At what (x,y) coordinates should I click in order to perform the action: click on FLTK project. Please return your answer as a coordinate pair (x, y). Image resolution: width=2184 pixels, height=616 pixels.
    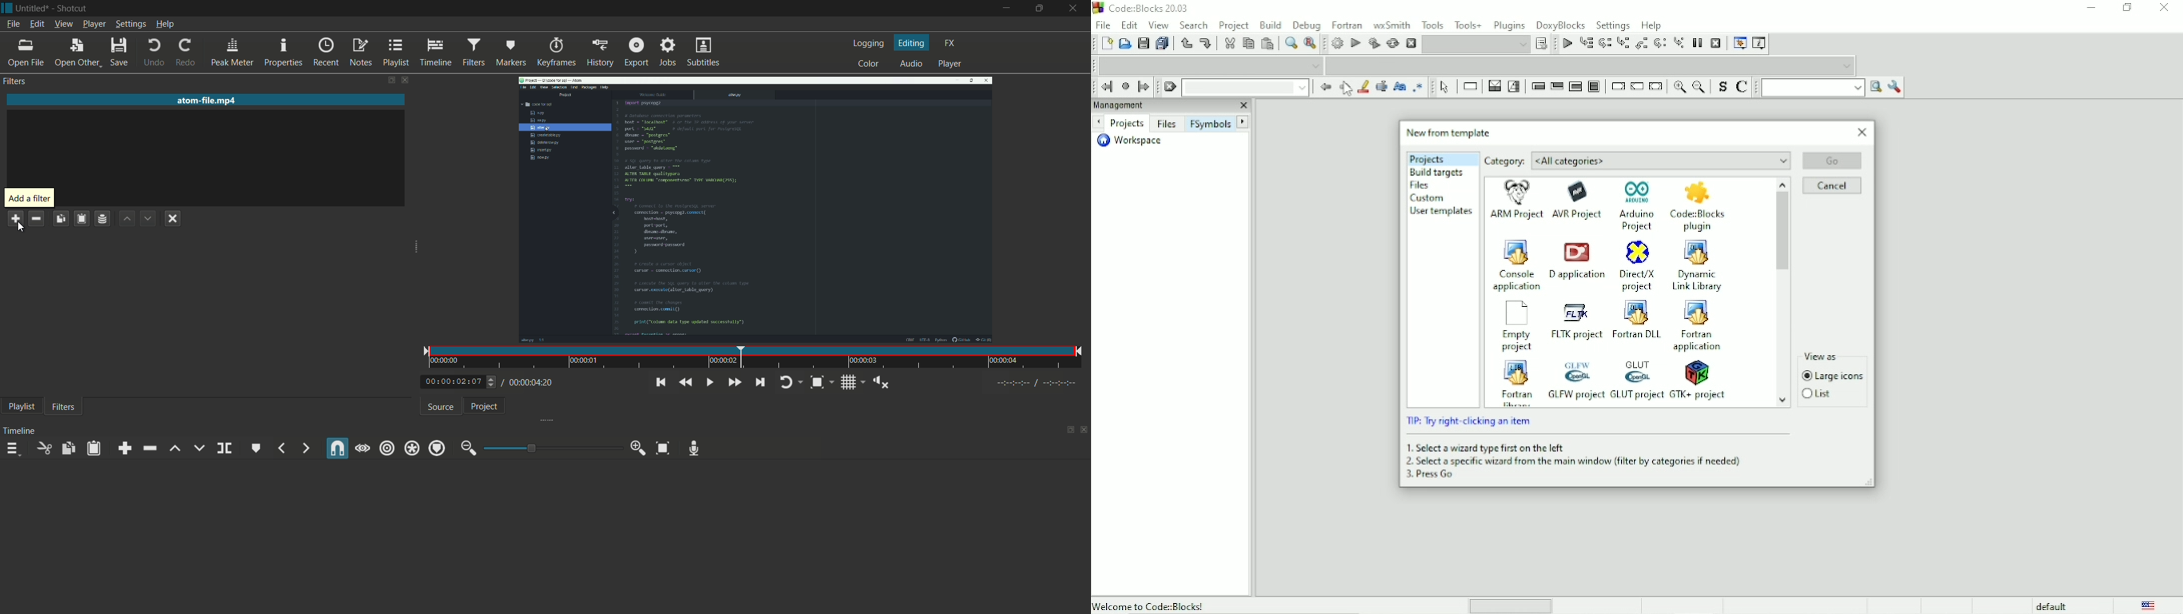
    Looking at the image, I should click on (1574, 322).